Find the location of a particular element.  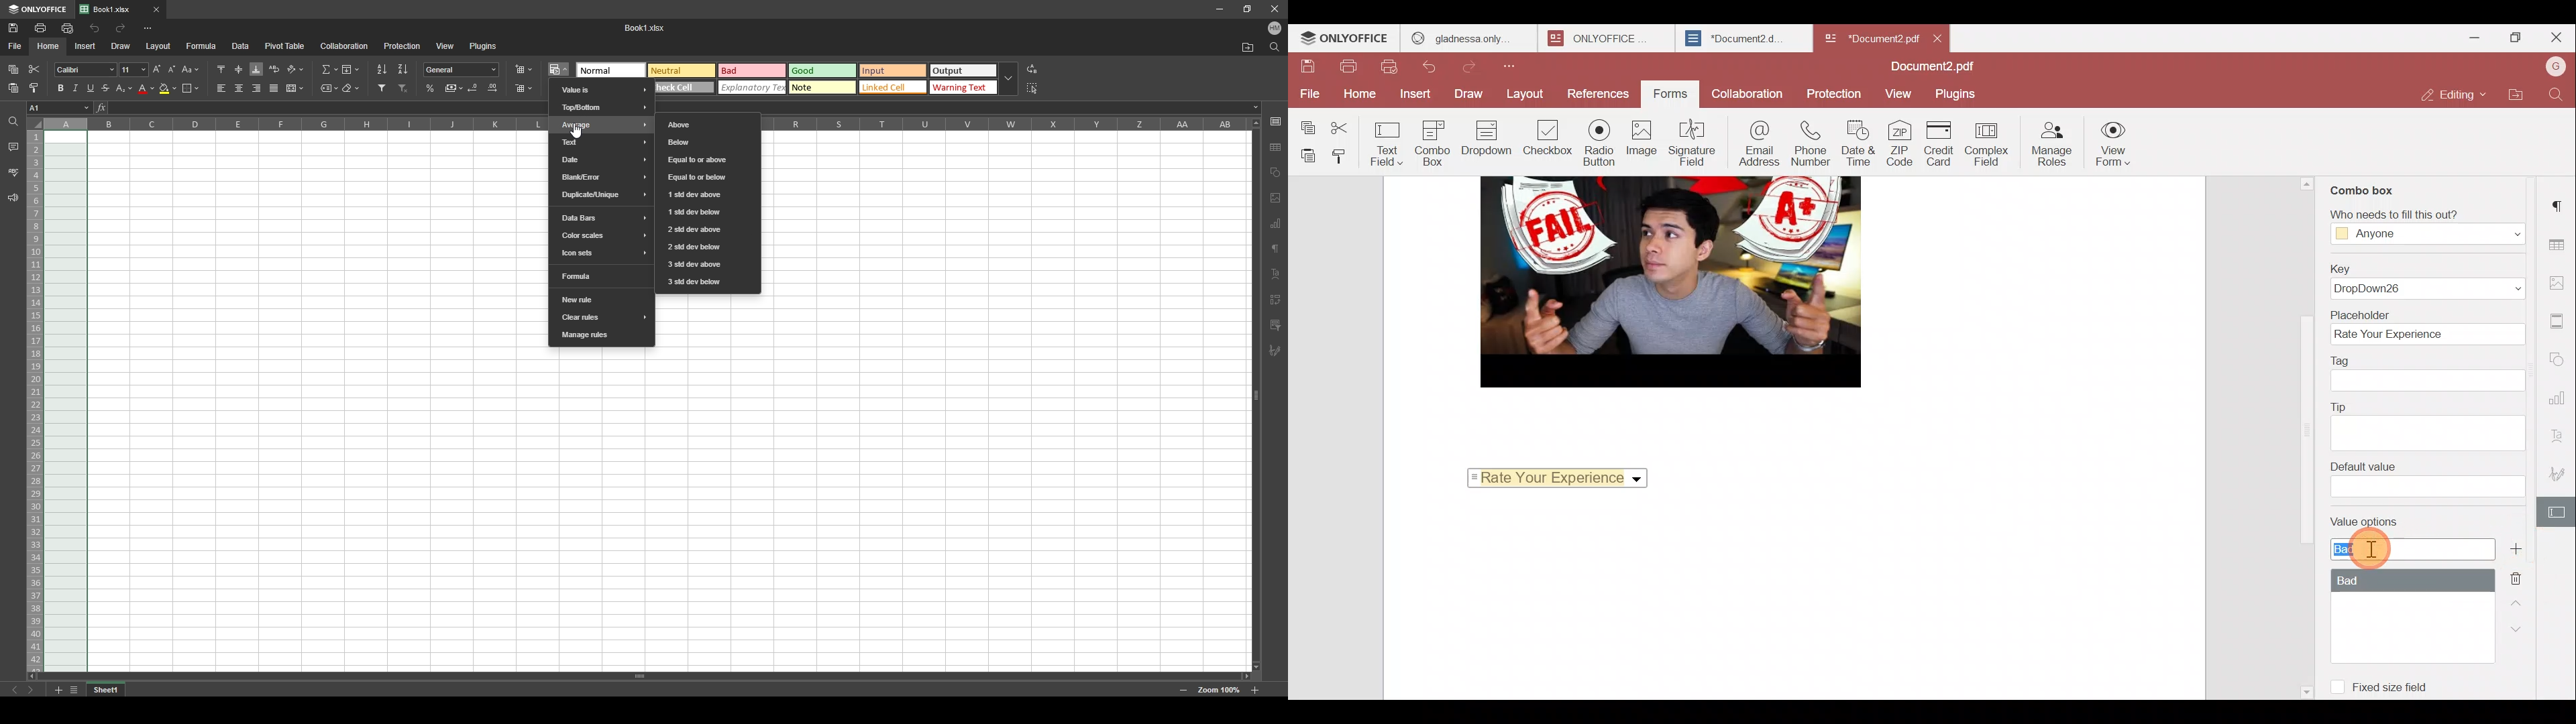

Date & time is located at coordinates (1859, 145).